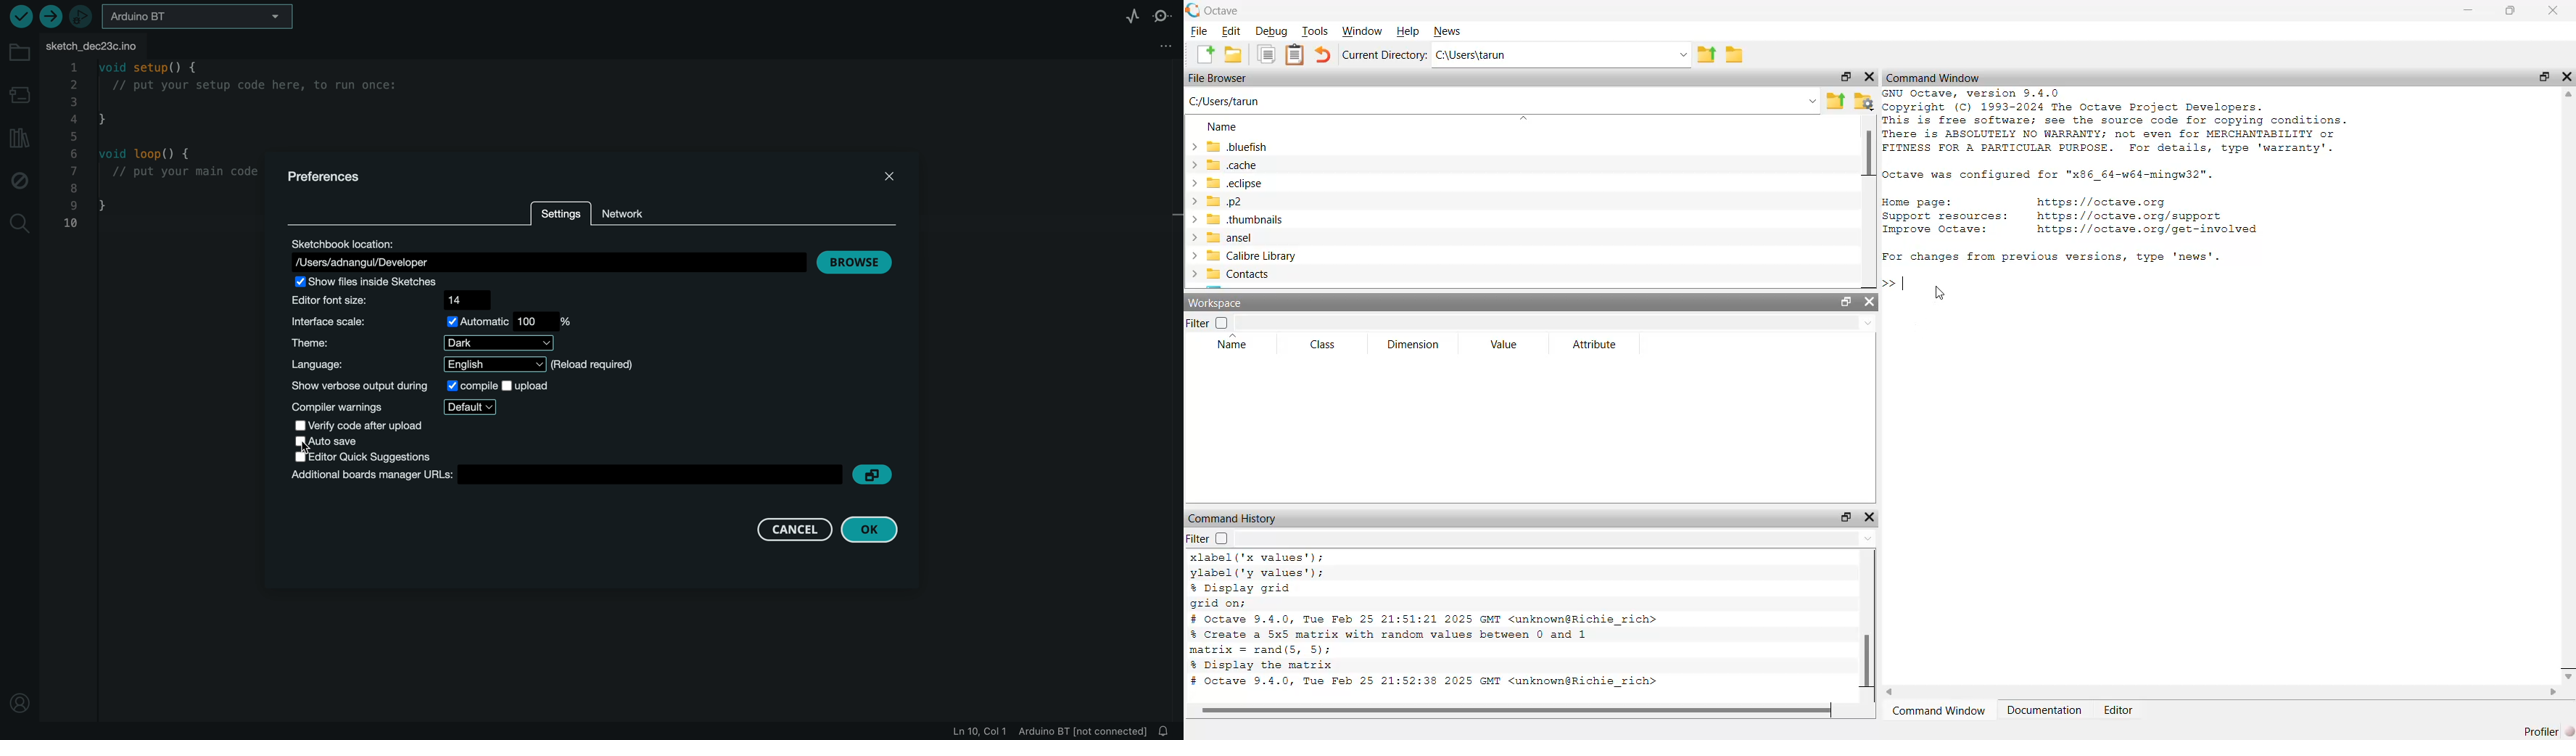  I want to click on drop down, so click(1679, 54).